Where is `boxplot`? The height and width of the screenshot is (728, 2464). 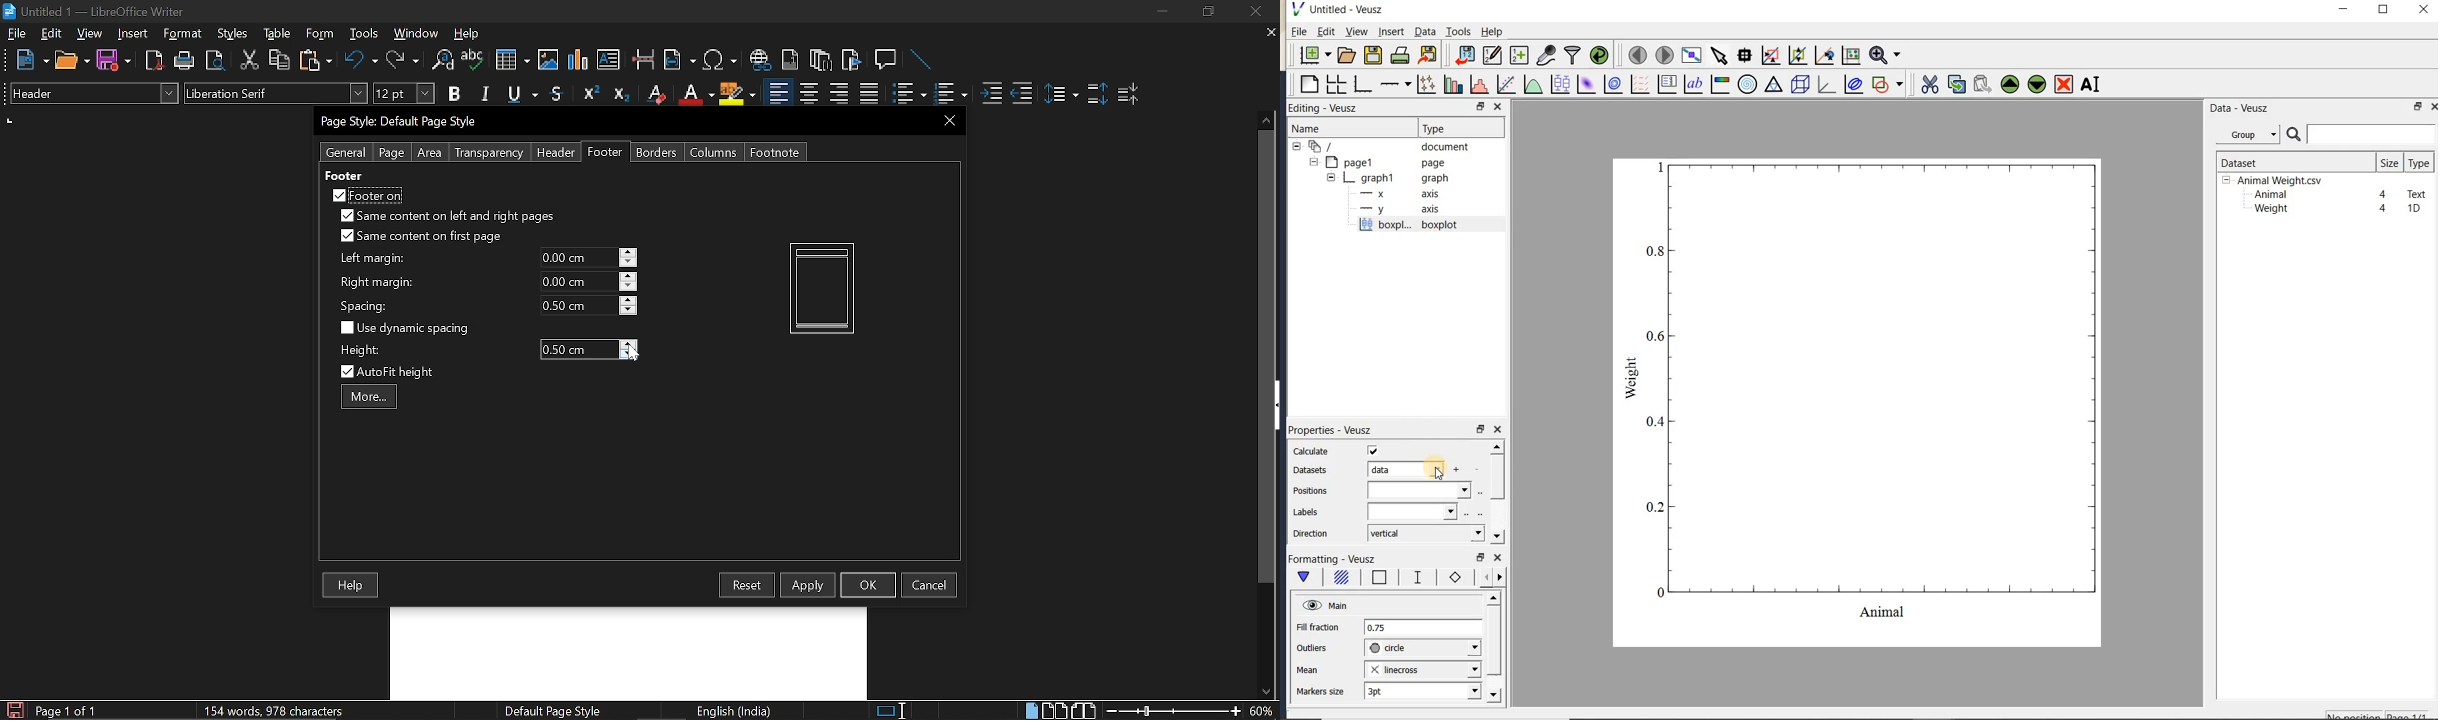
boxplot is located at coordinates (1424, 226).